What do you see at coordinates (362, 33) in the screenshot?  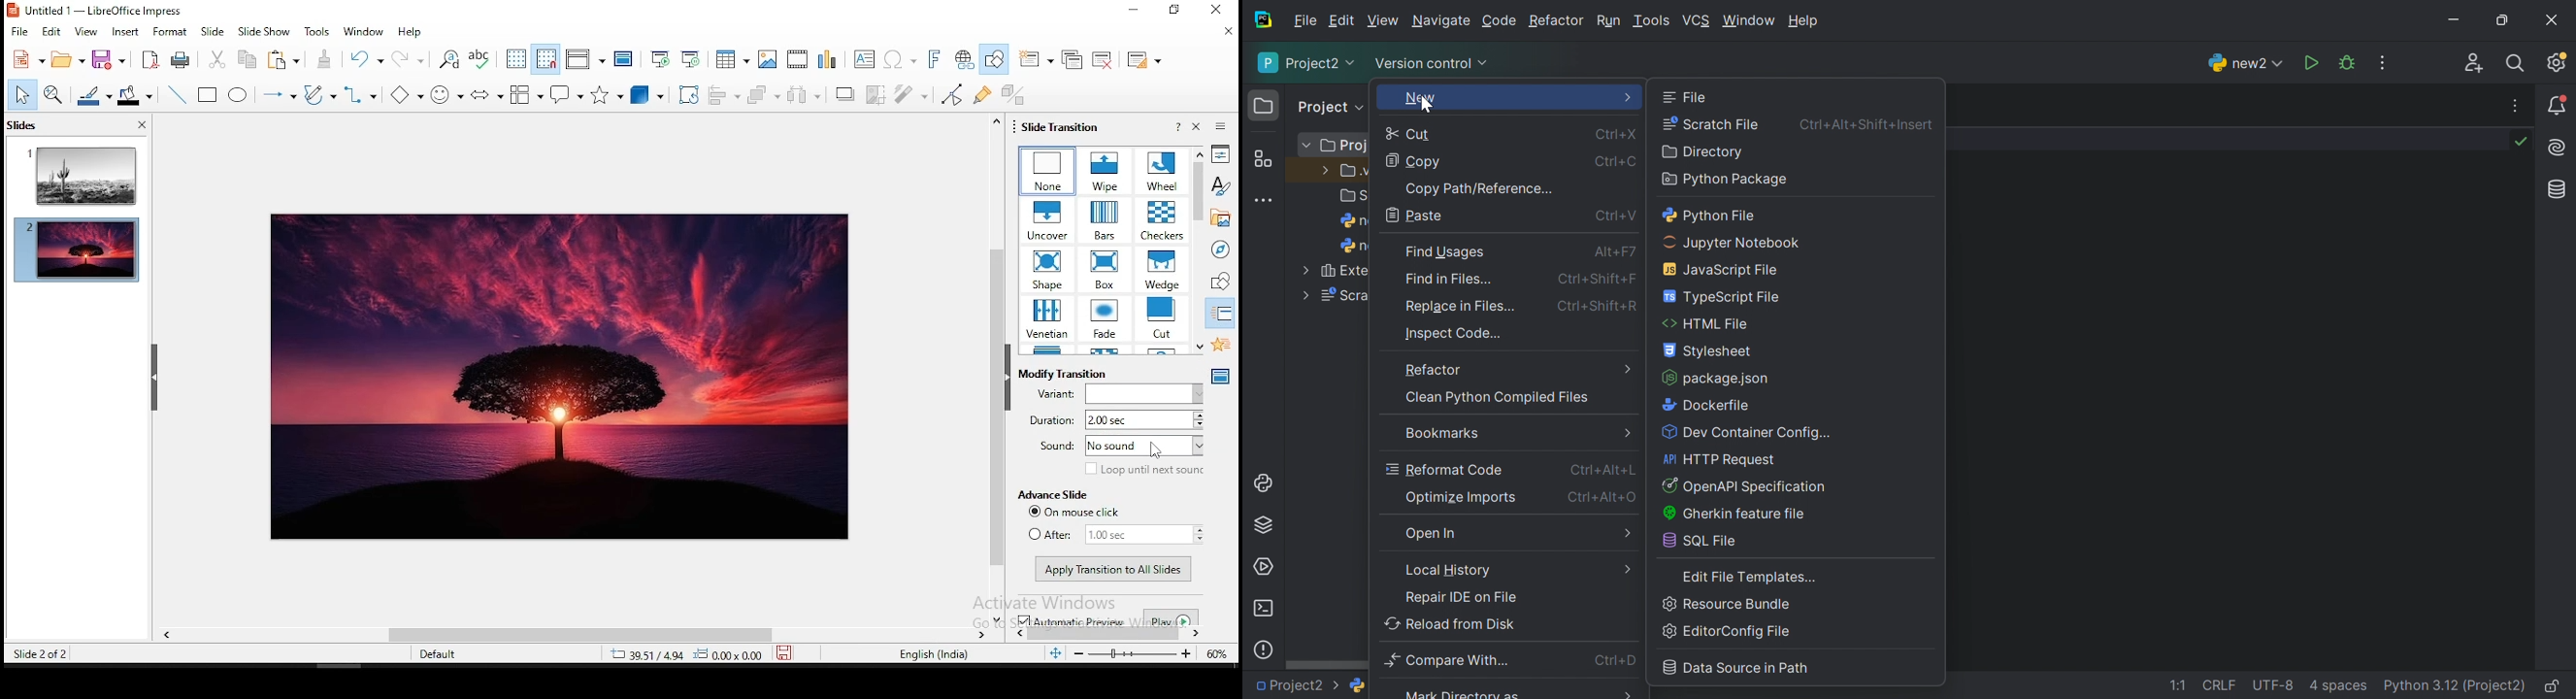 I see `window` at bounding box center [362, 33].